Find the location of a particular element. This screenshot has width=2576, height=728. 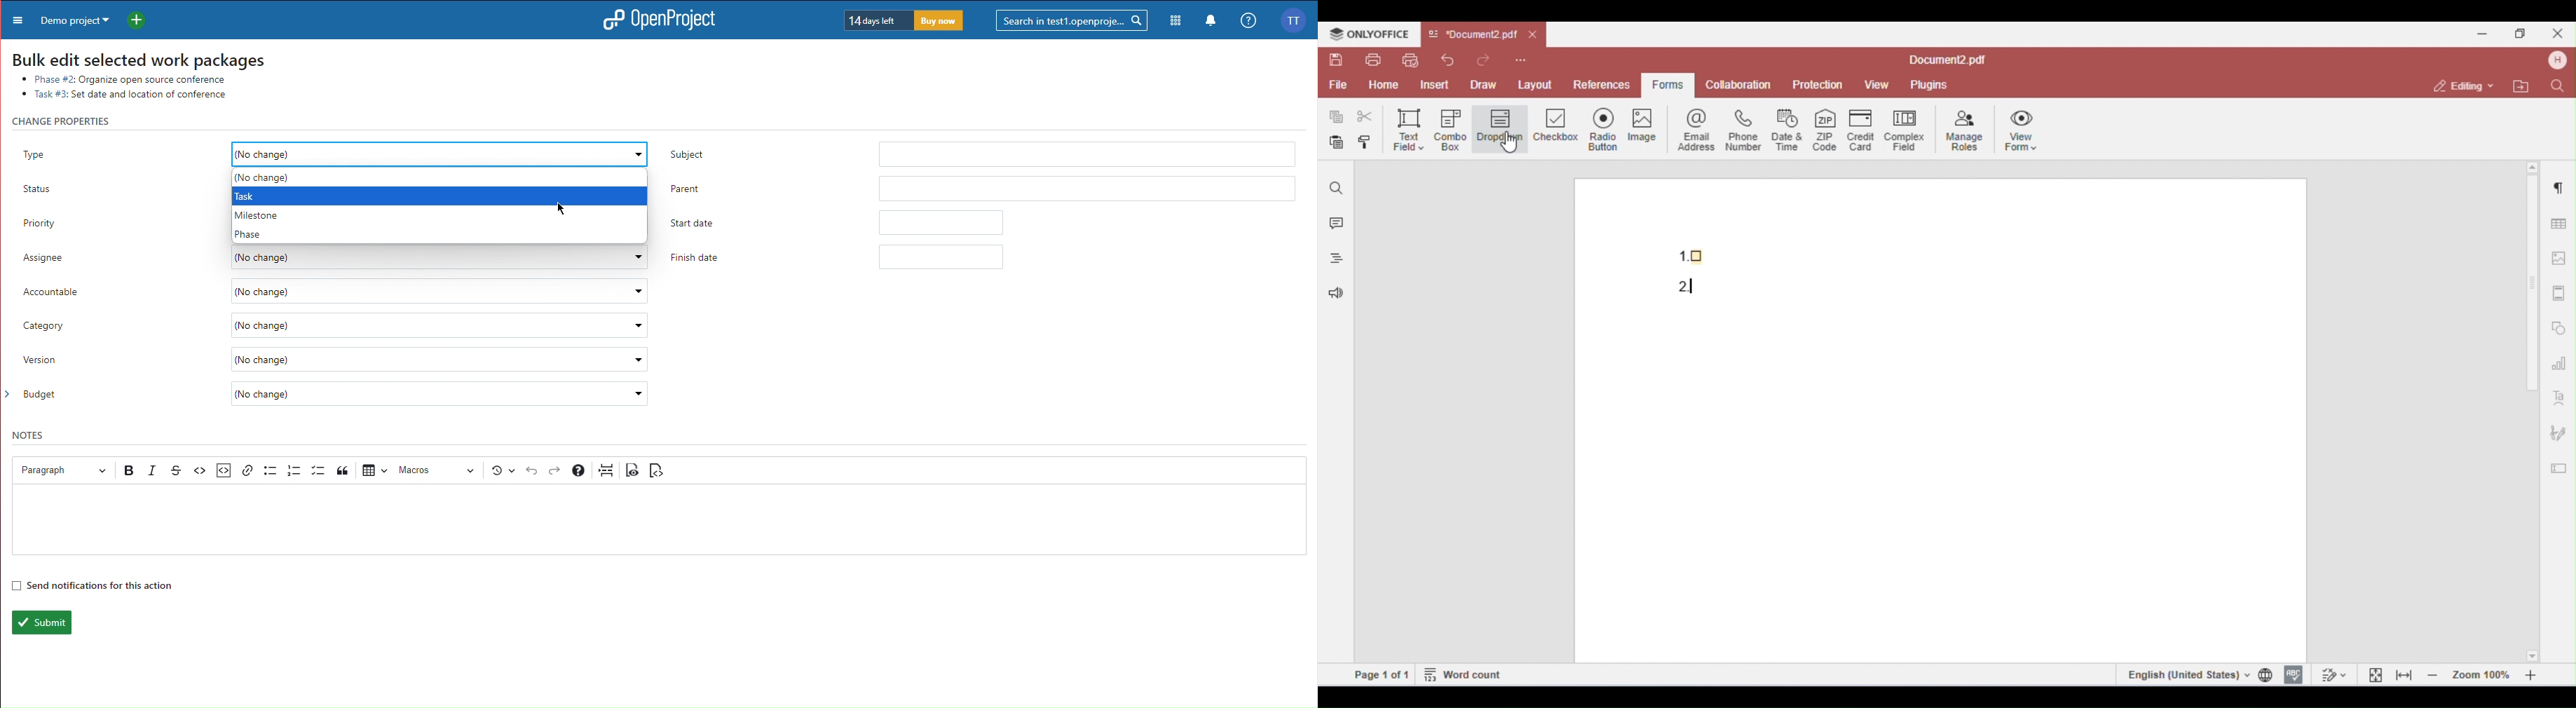

Undo is located at coordinates (532, 471).